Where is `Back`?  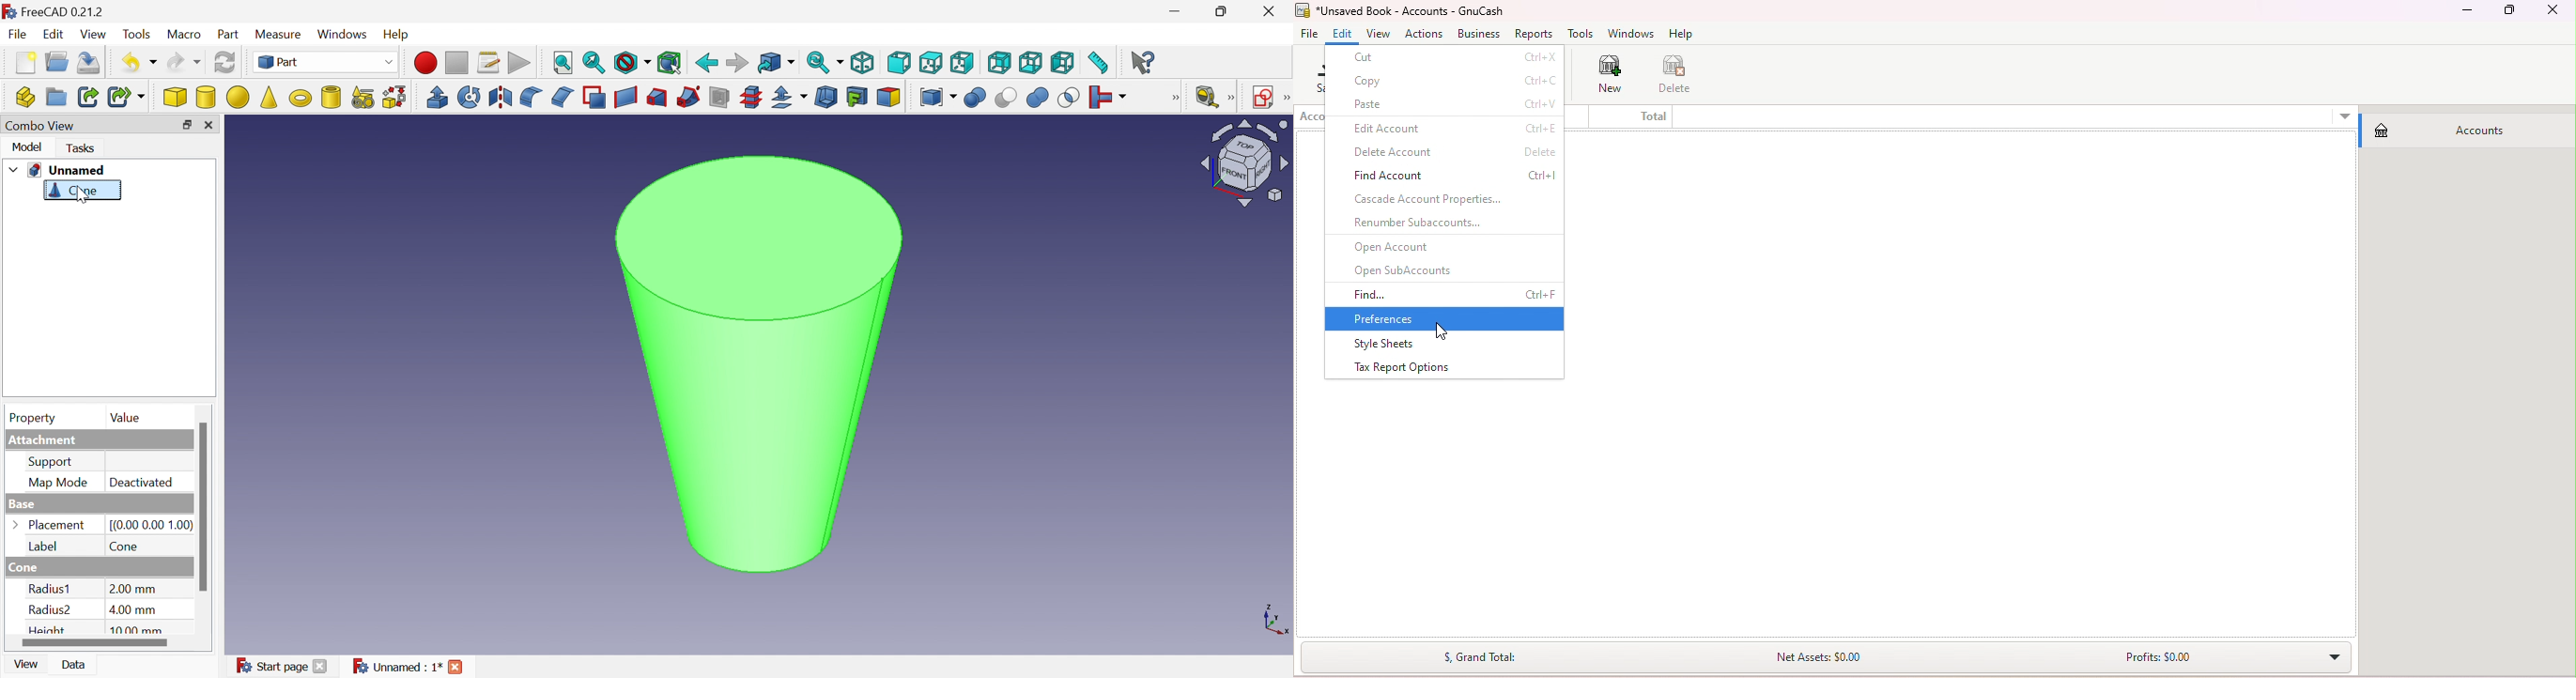
Back is located at coordinates (706, 62).